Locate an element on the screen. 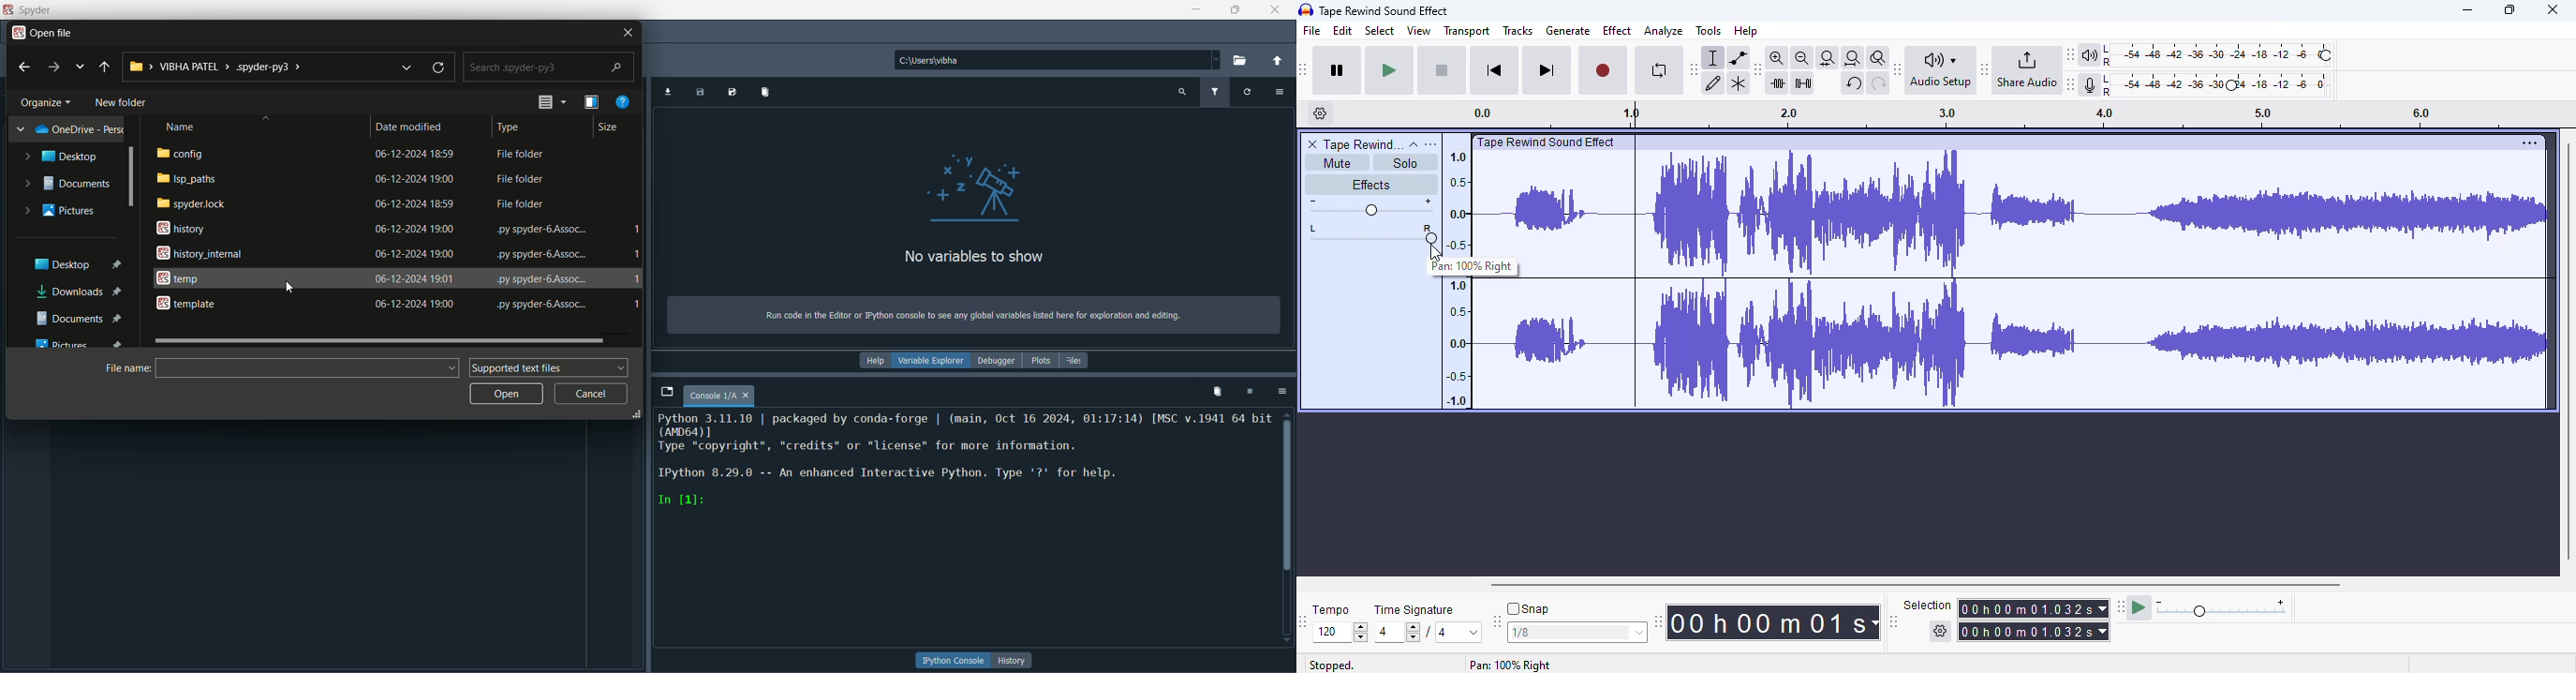  text is located at coordinates (540, 305).